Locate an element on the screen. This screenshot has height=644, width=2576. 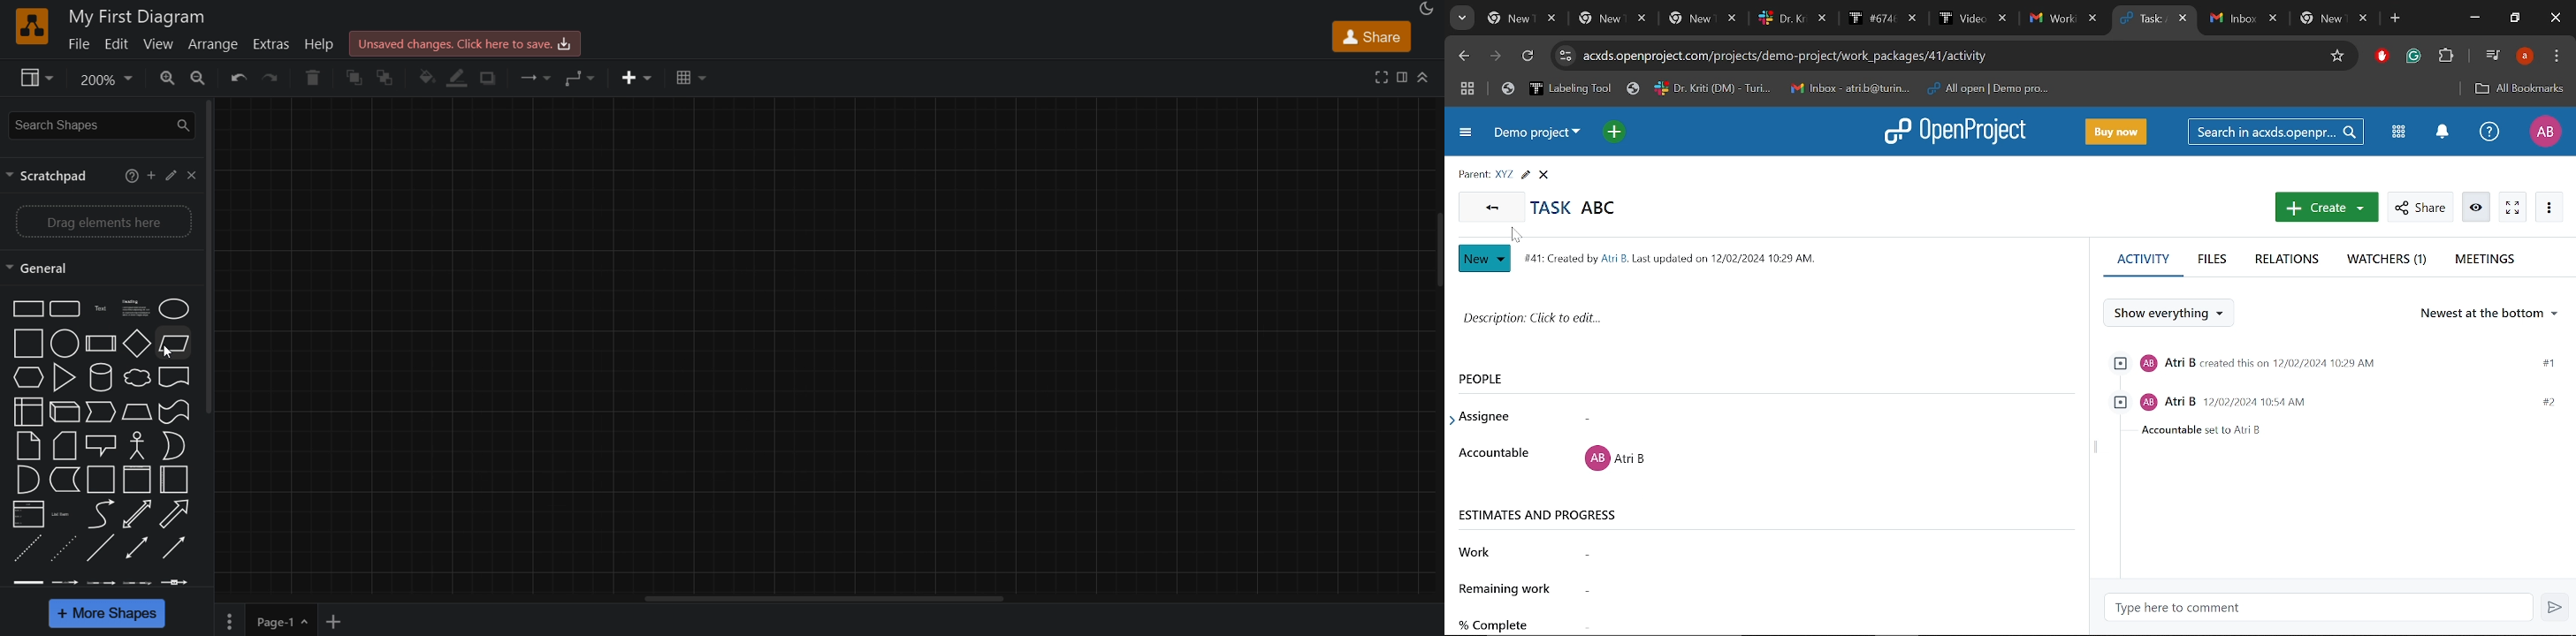
Assignee is located at coordinates (1490, 417).